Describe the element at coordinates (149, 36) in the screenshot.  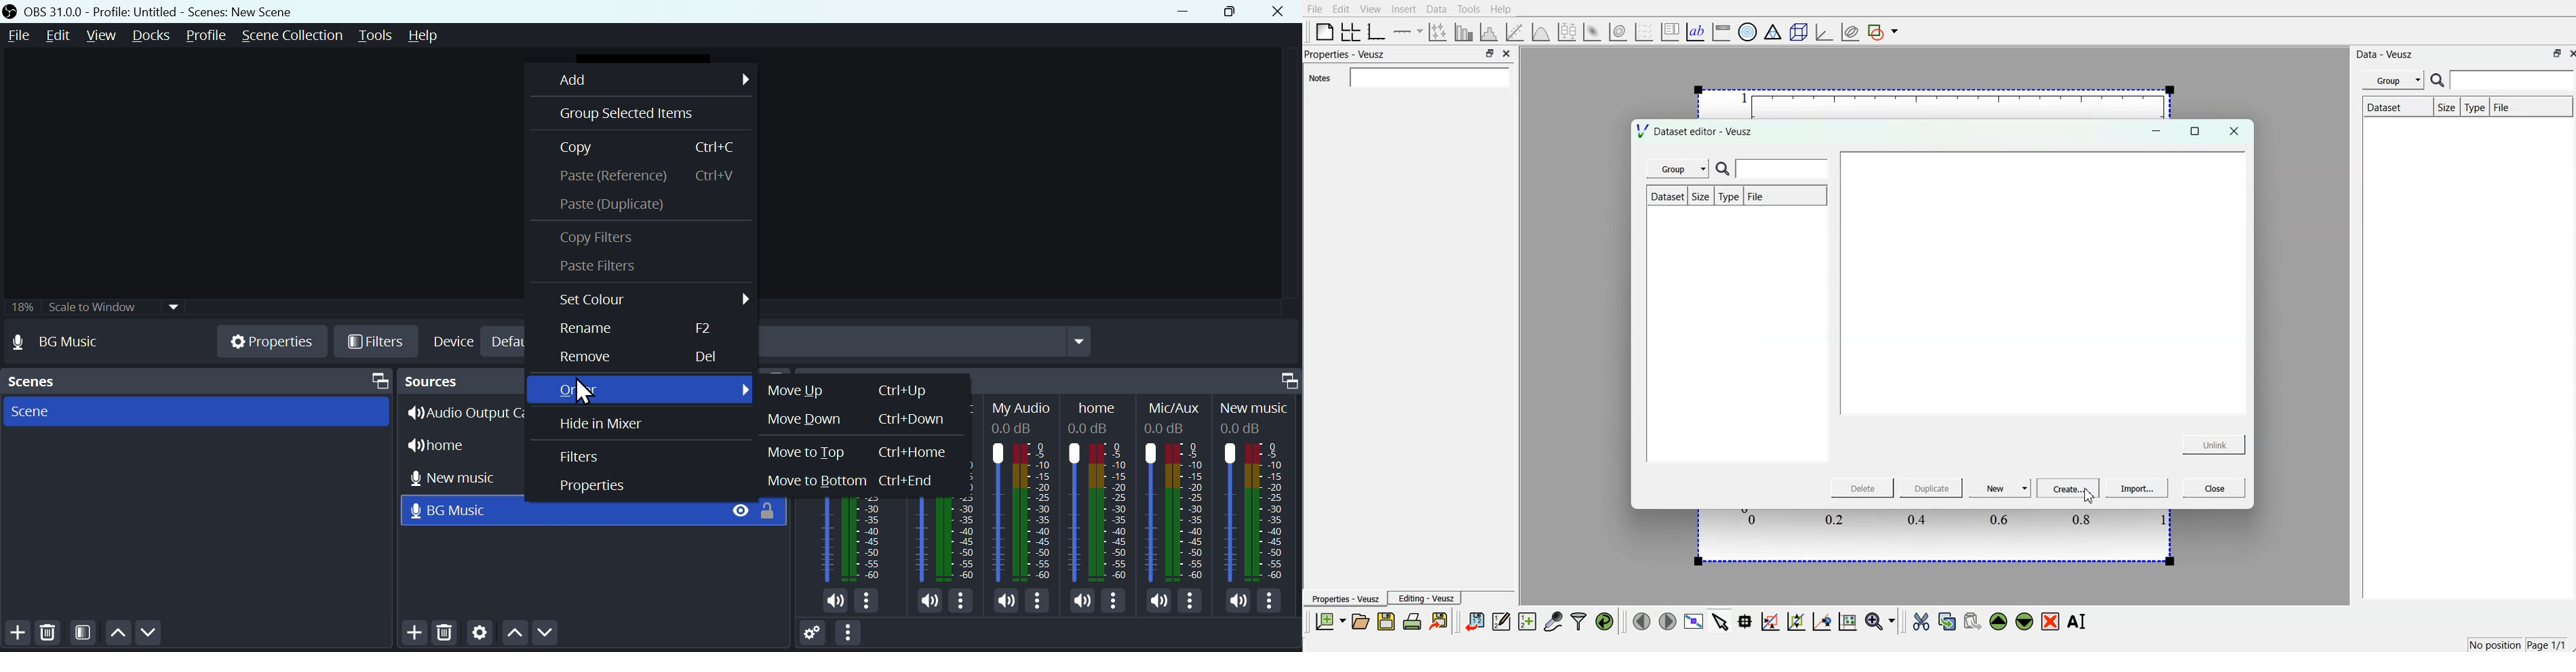
I see `Docks` at that location.